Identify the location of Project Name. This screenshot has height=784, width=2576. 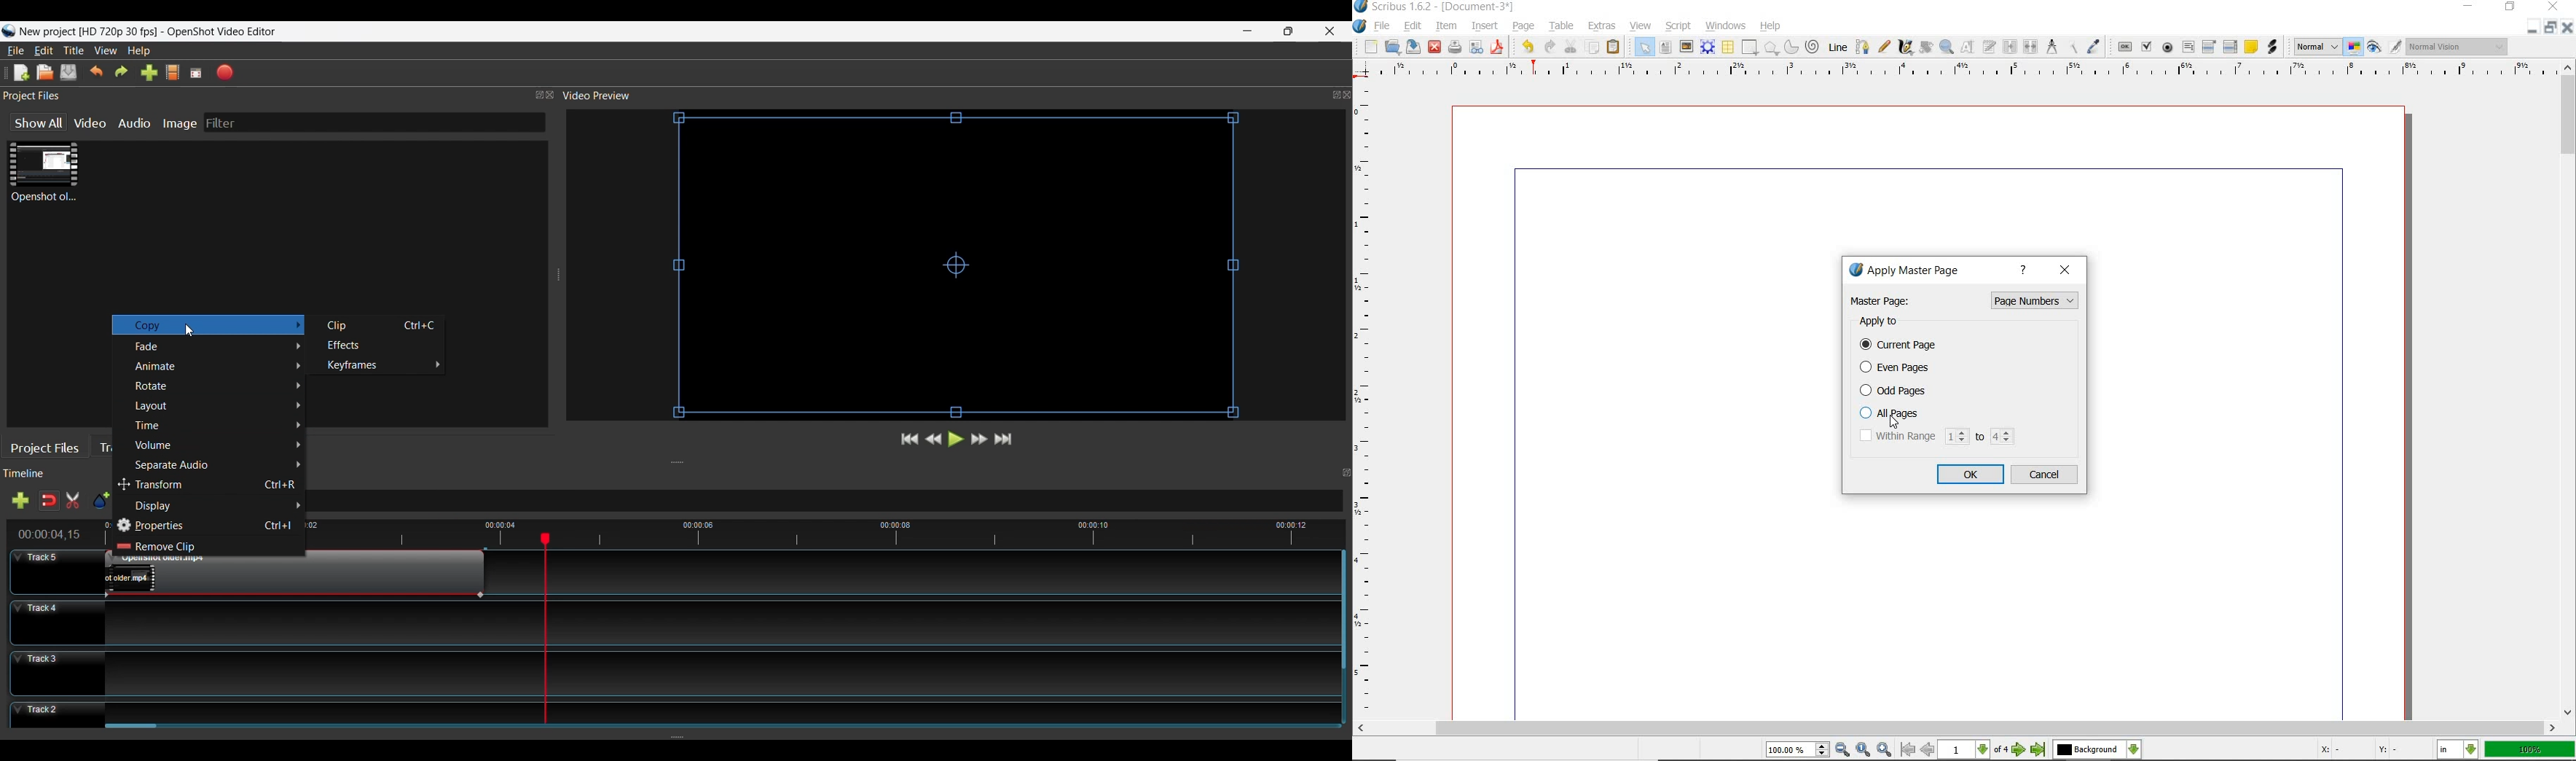
(88, 32).